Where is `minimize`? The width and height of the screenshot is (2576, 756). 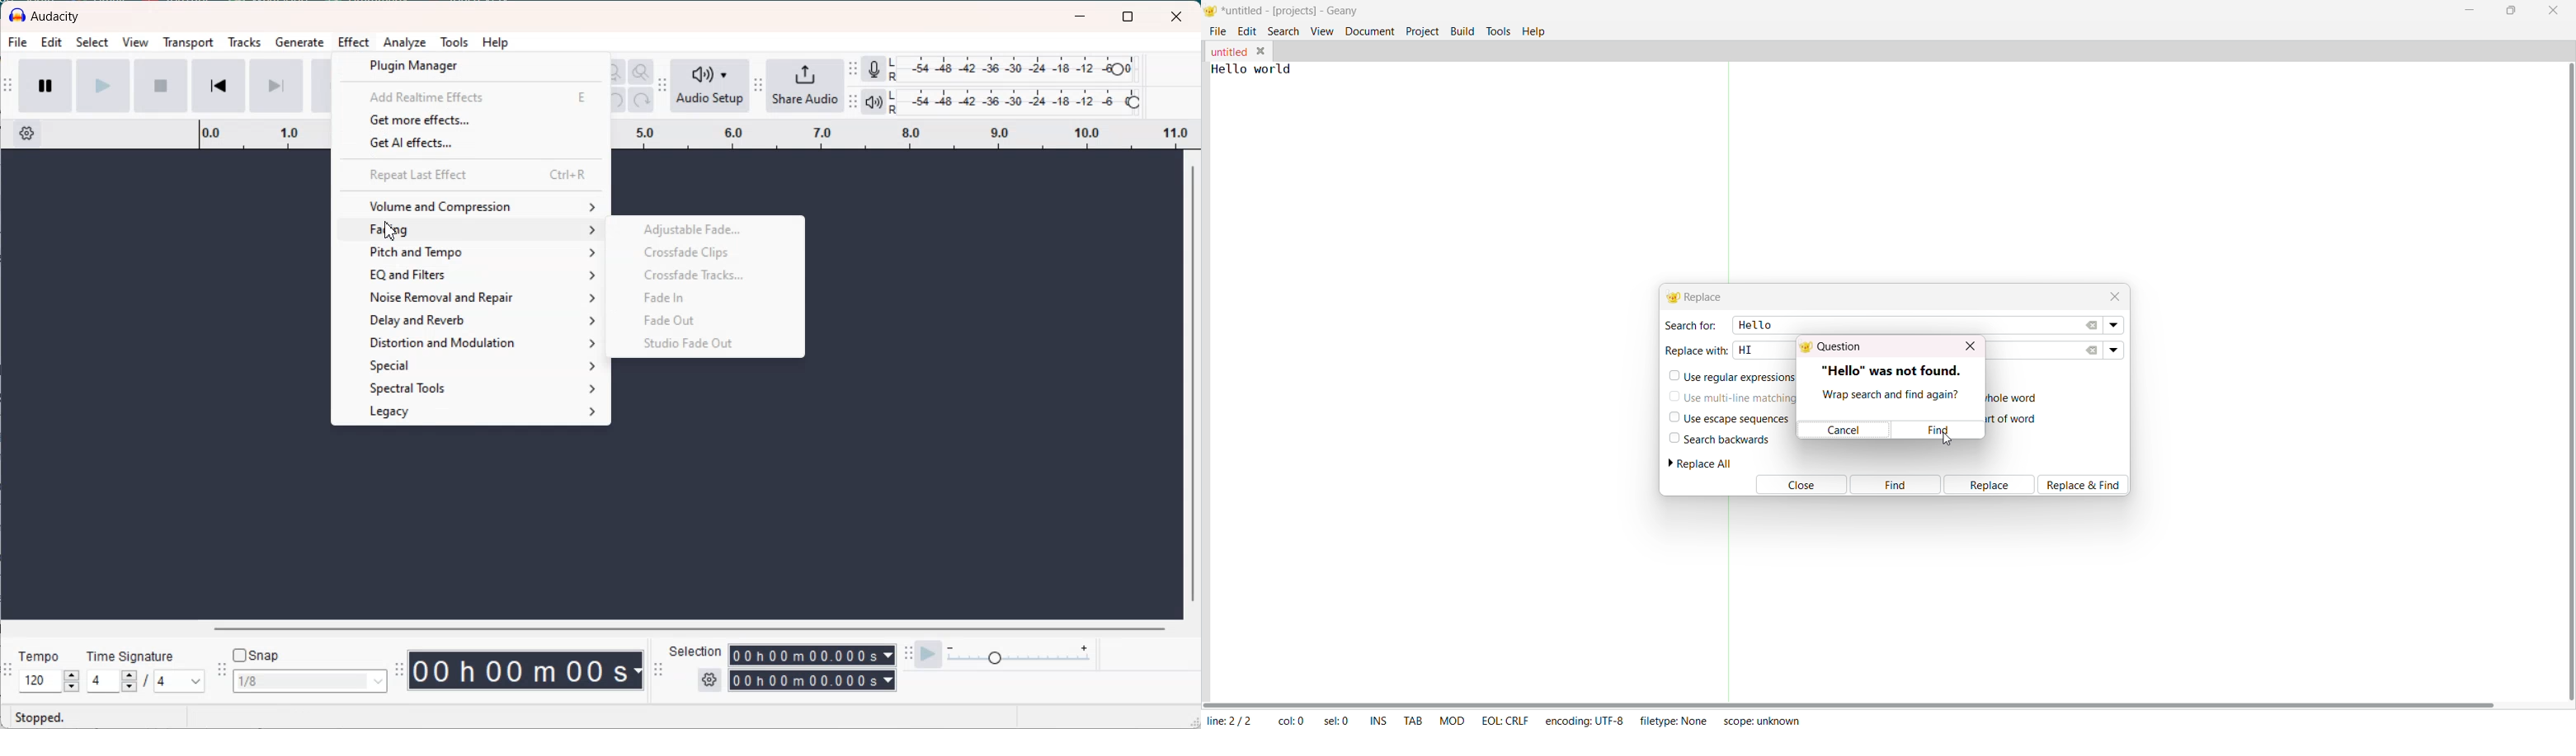 minimize is located at coordinates (2473, 9).